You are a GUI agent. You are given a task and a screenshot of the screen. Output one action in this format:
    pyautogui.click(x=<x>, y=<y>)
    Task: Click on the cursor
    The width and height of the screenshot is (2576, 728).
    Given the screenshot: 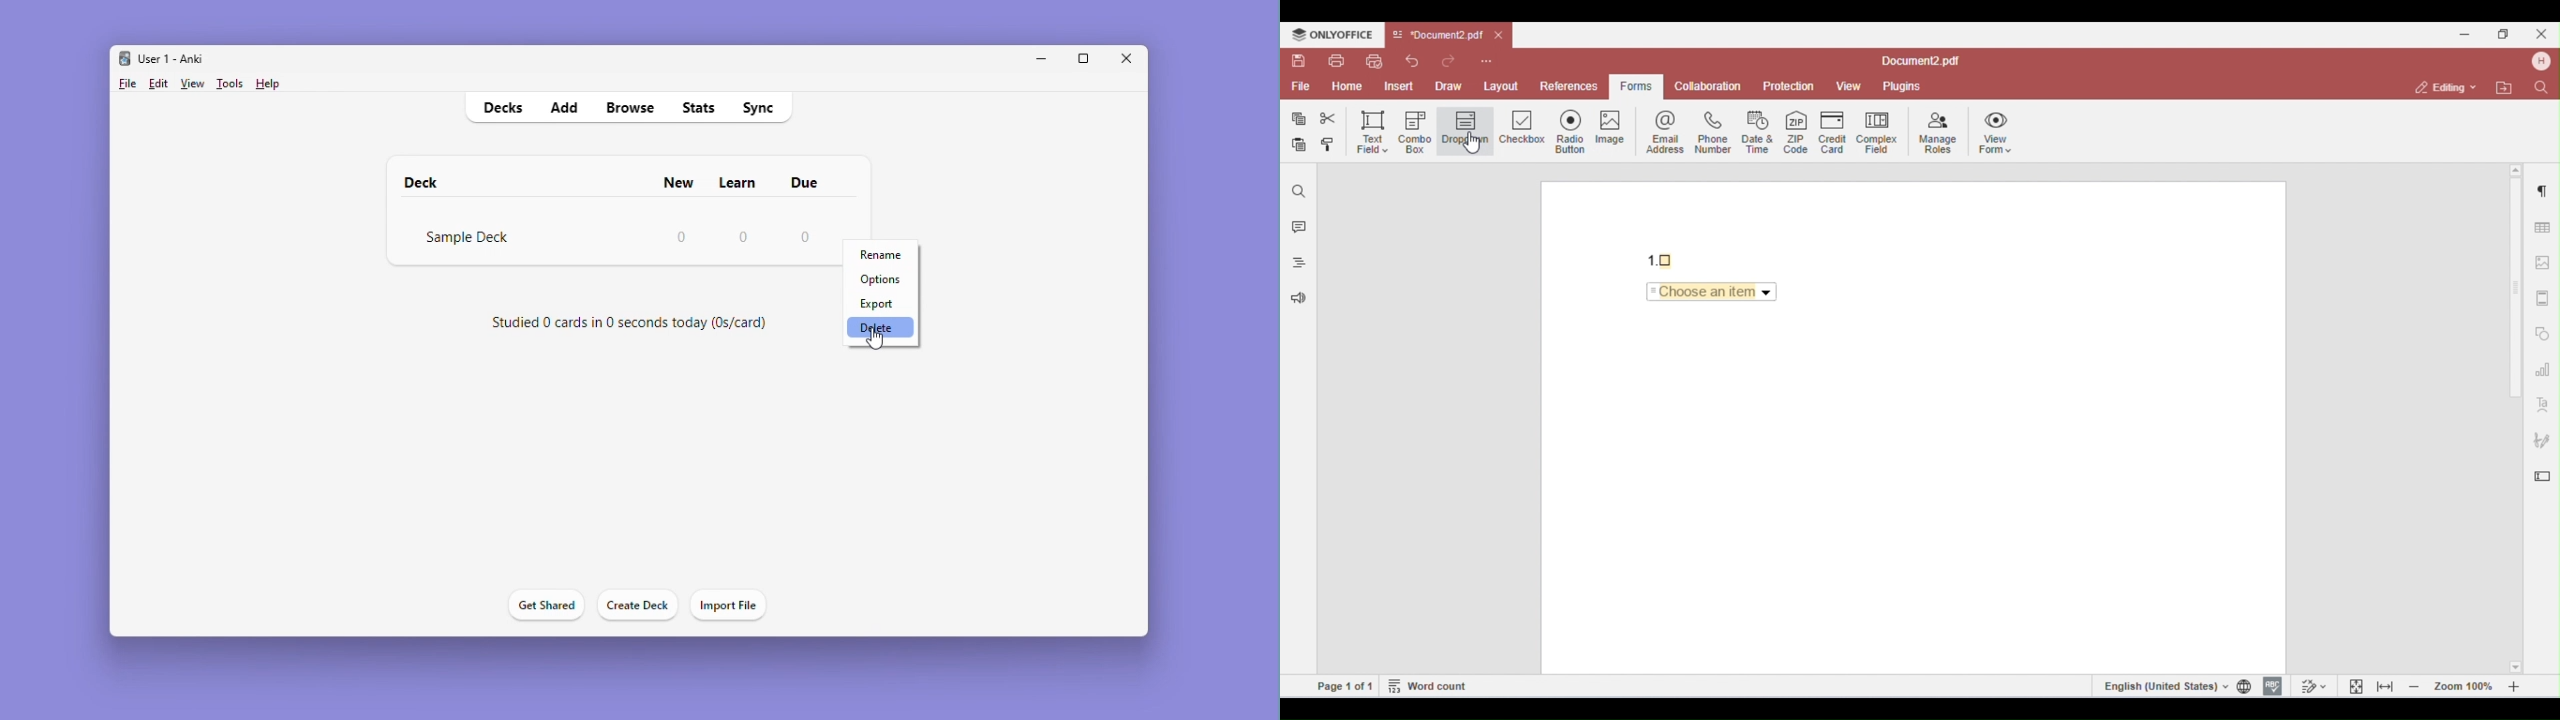 What is the action you would take?
    pyautogui.click(x=878, y=343)
    